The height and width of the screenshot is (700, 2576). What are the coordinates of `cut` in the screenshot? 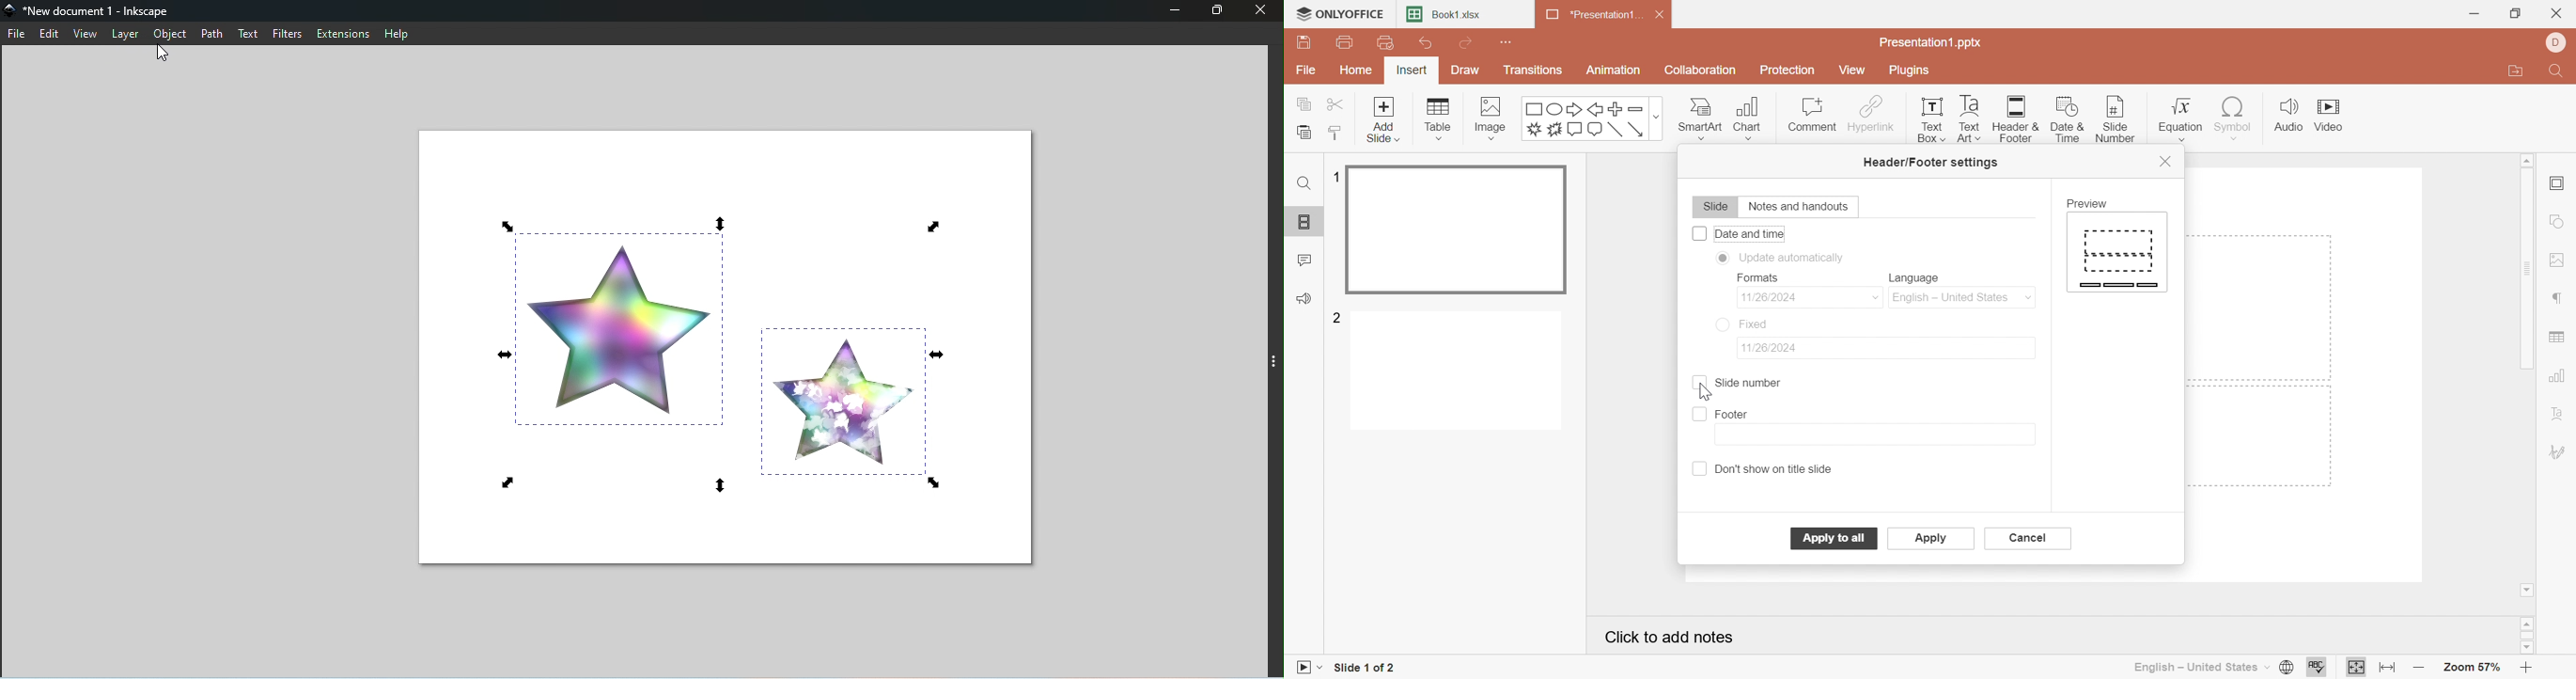 It's located at (1338, 103).